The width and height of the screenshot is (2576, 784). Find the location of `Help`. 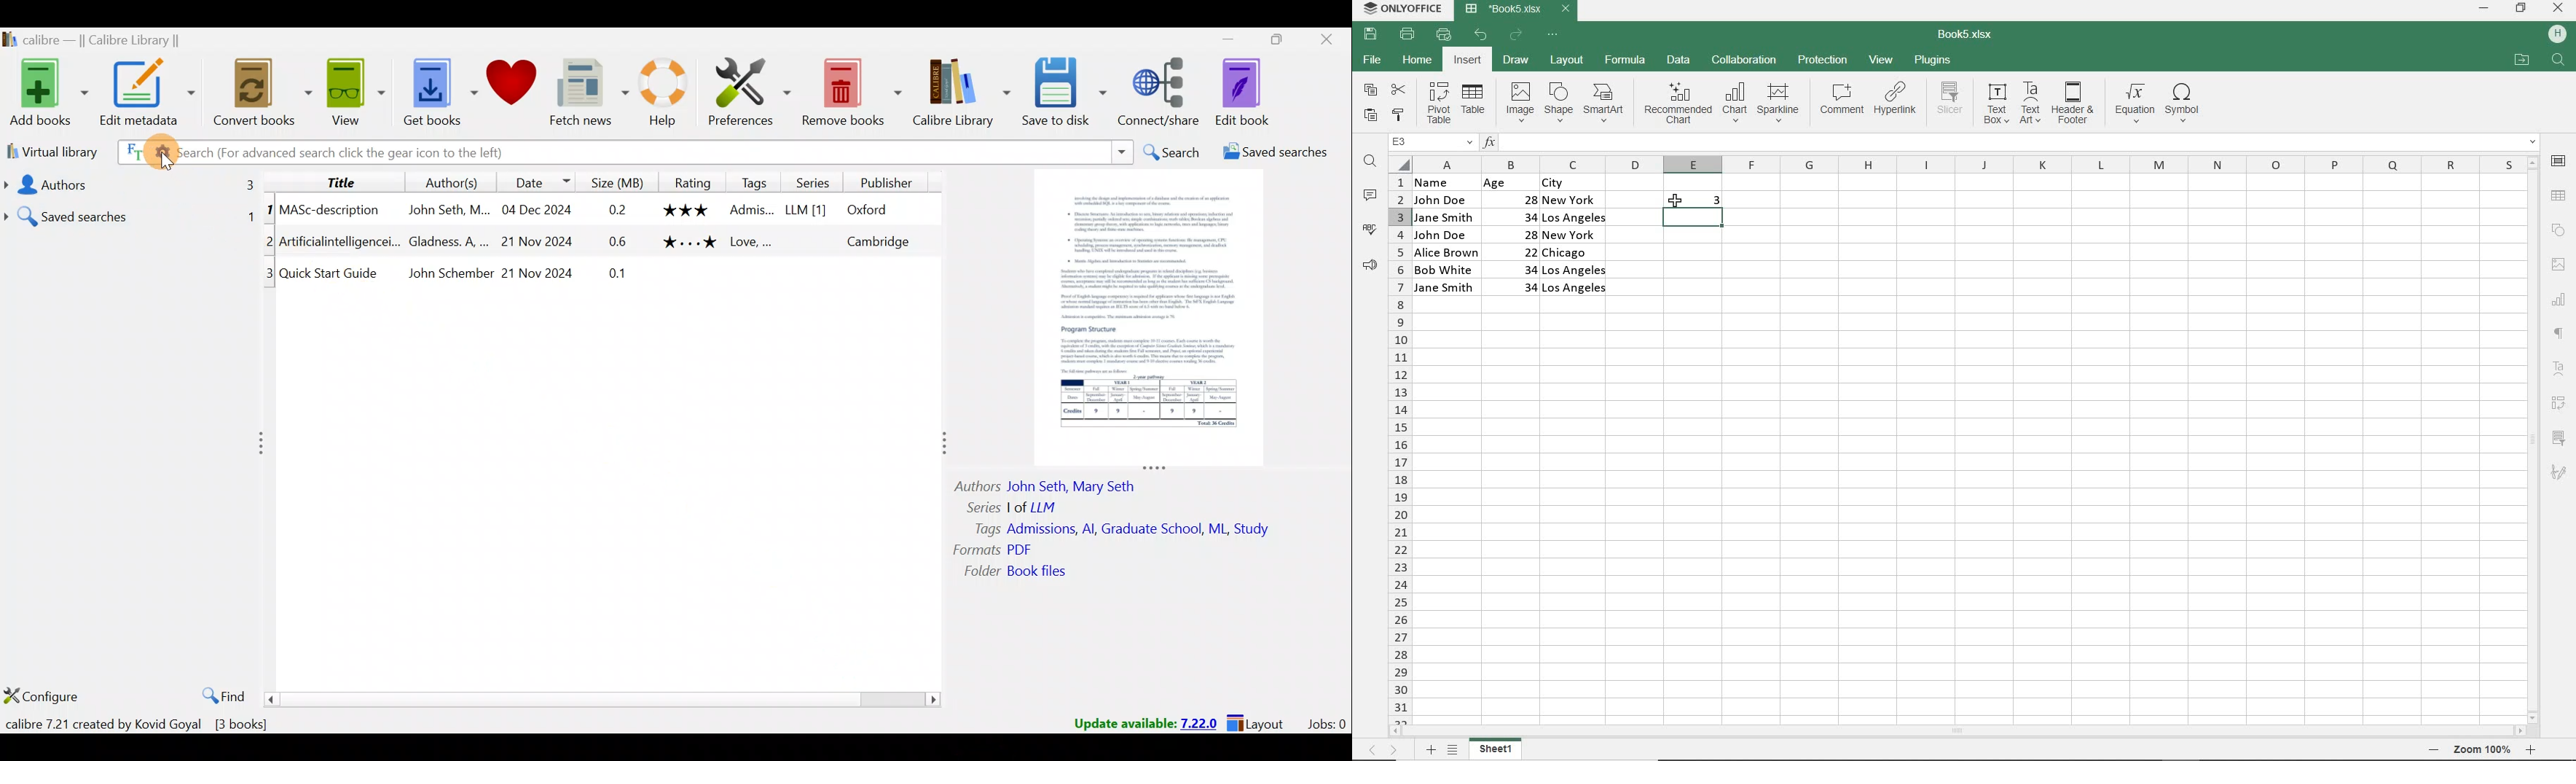

Help is located at coordinates (669, 95).